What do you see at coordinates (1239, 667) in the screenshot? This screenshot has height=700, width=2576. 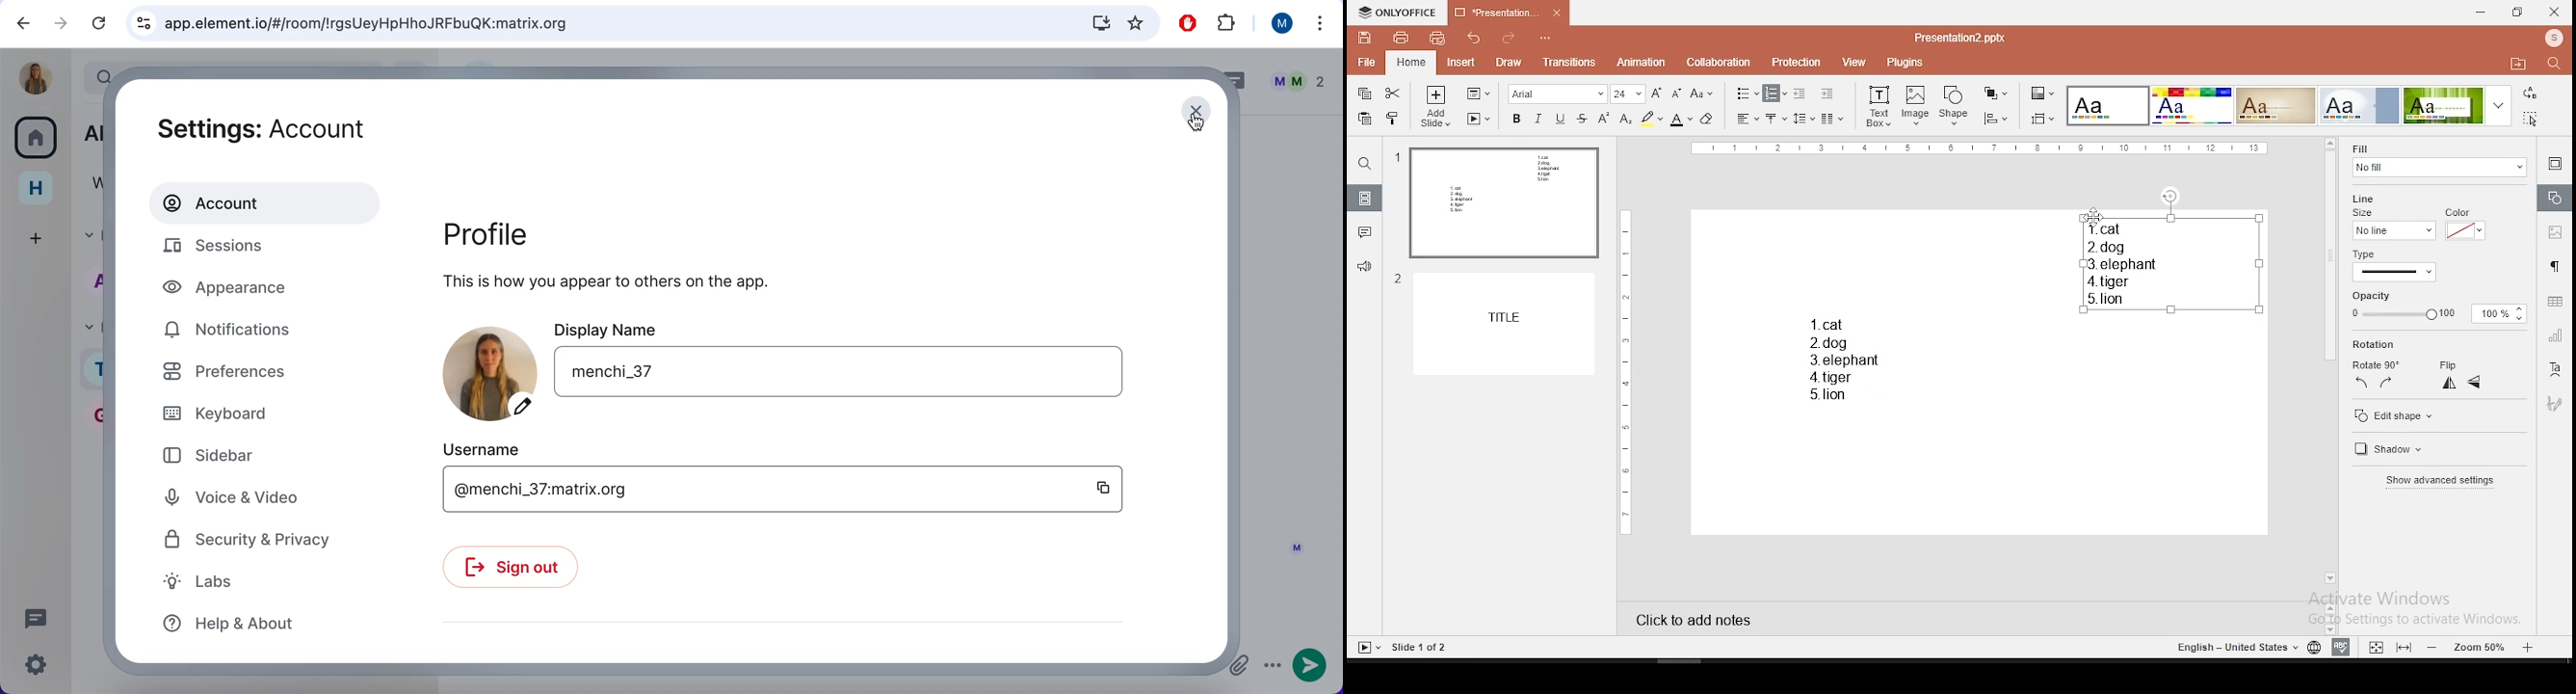 I see `attachments` at bounding box center [1239, 667].